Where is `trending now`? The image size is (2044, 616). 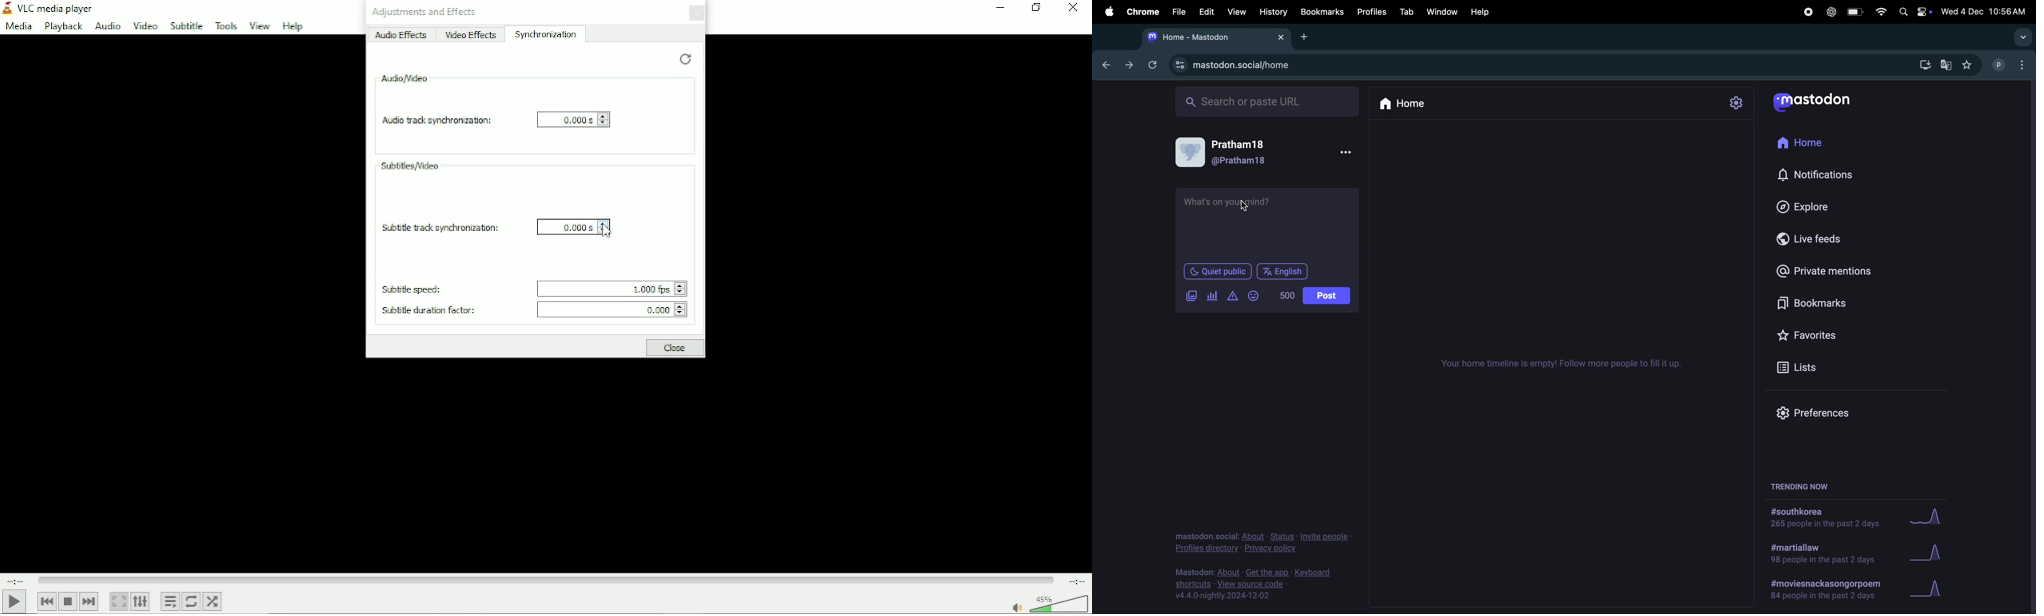 trending now is located at coordinates (1802, 485).